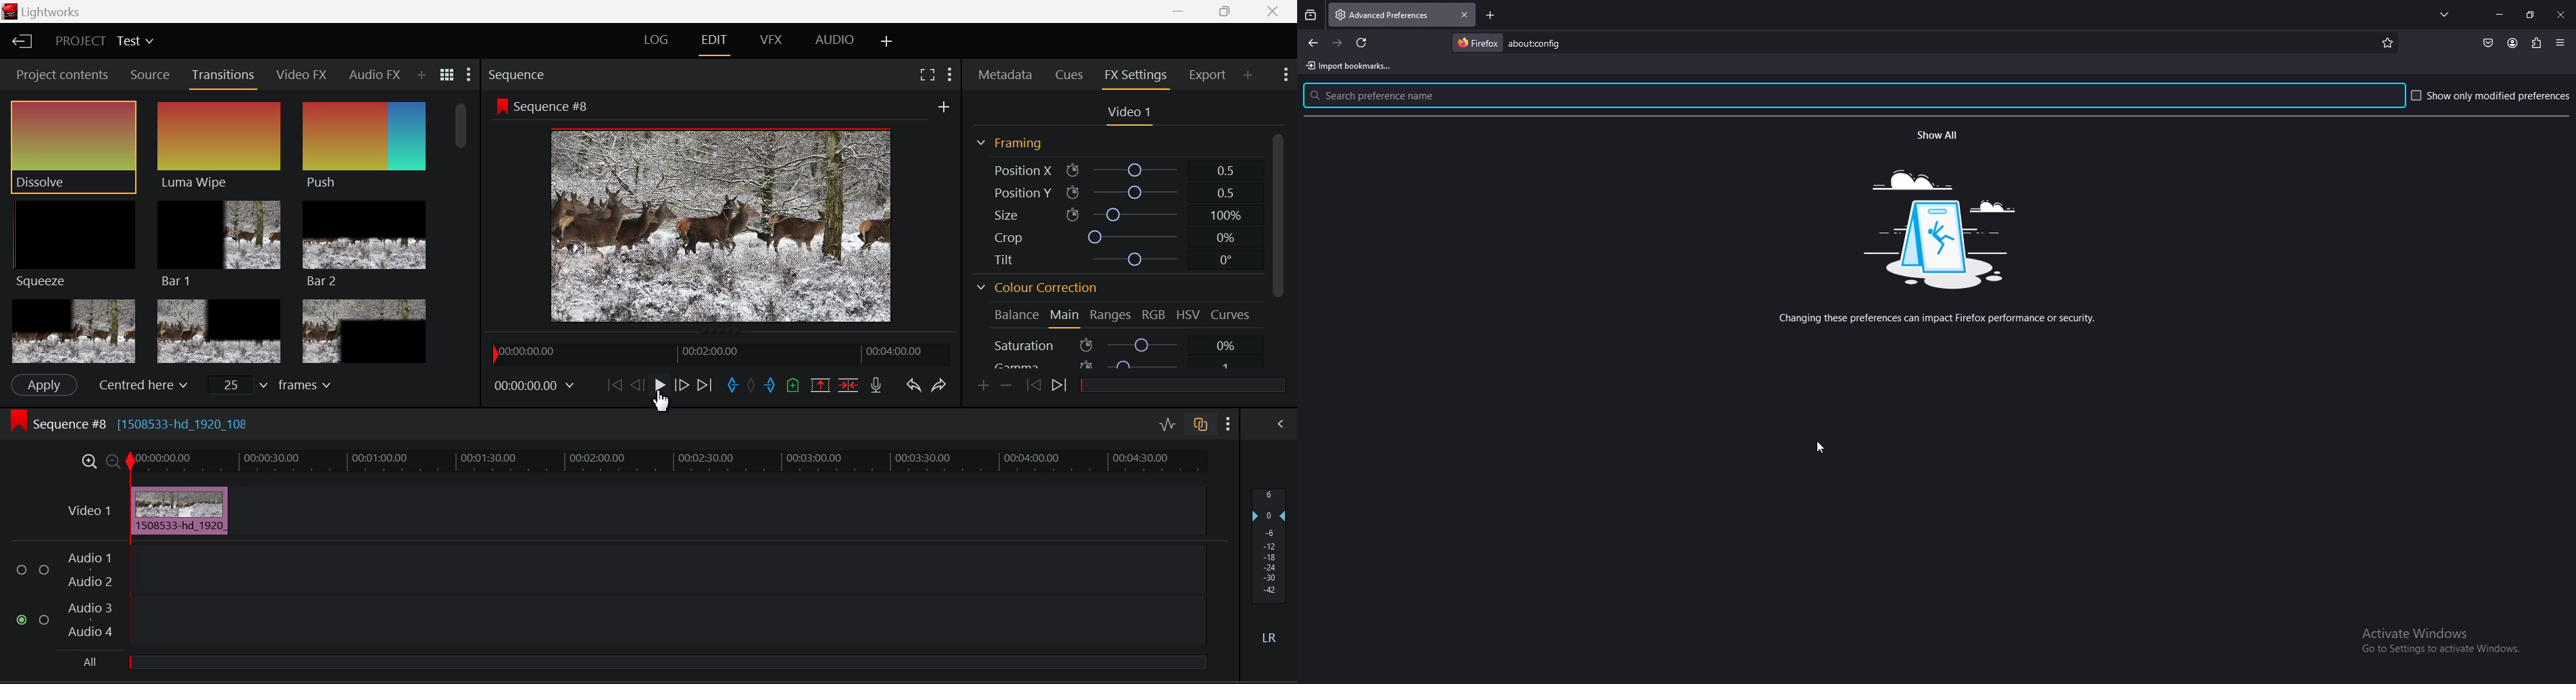  What do you see at coordinates (375, 74) in the screenshot?
I see `Audio FX` at bounding box center [375, 74].